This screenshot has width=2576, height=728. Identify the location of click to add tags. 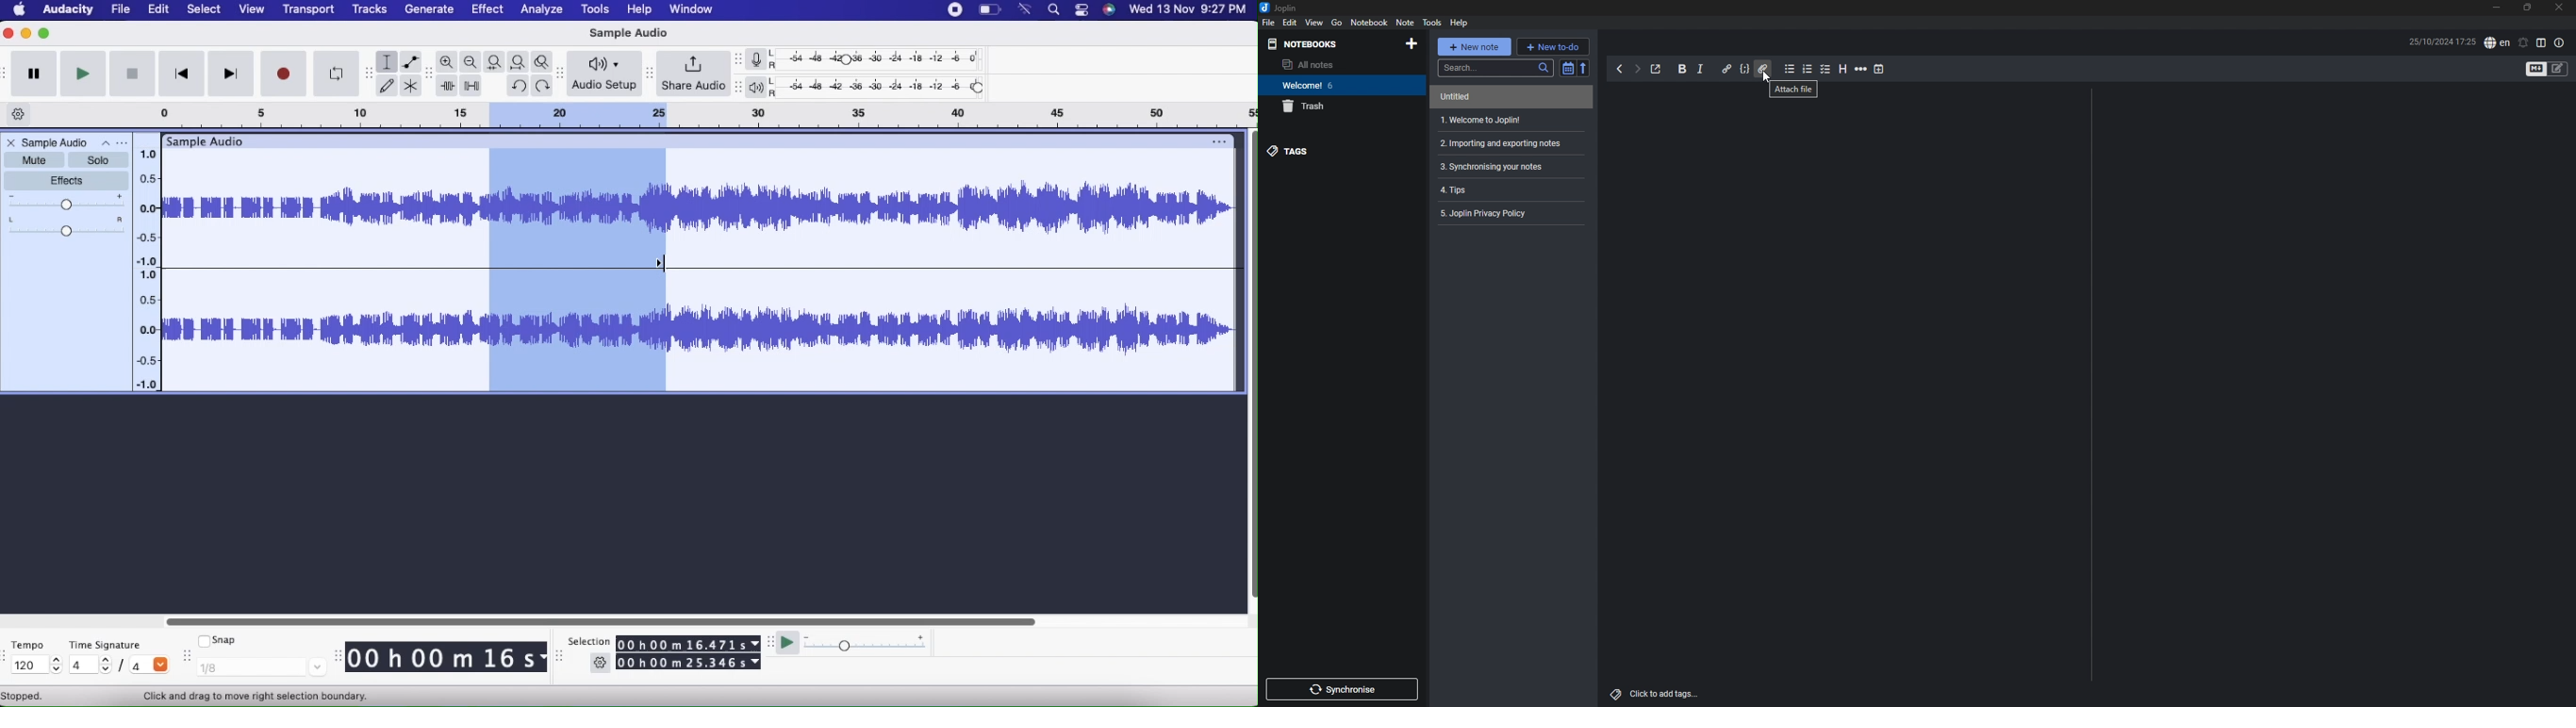
(1657, 694).